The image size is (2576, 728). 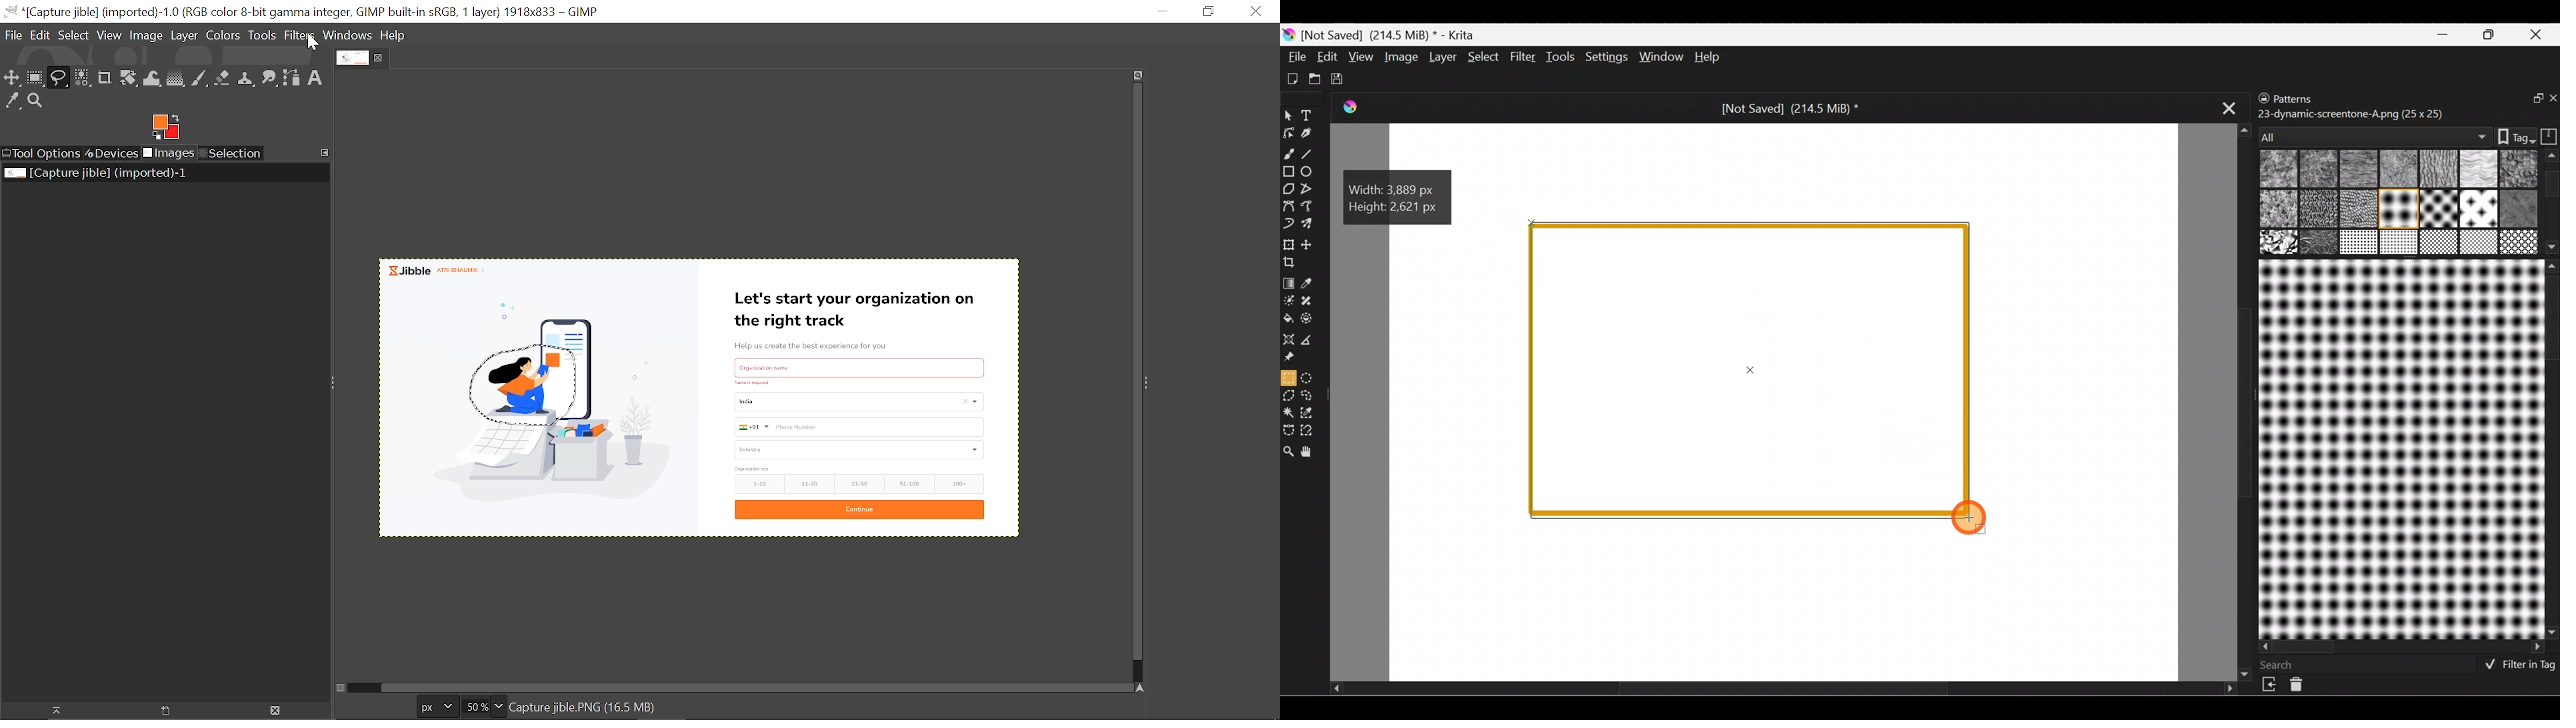 What do you see at coordinates (1311, 377) in the screenshot?
I see `Elliptical selection tool` at bounding box center [1311, 377].